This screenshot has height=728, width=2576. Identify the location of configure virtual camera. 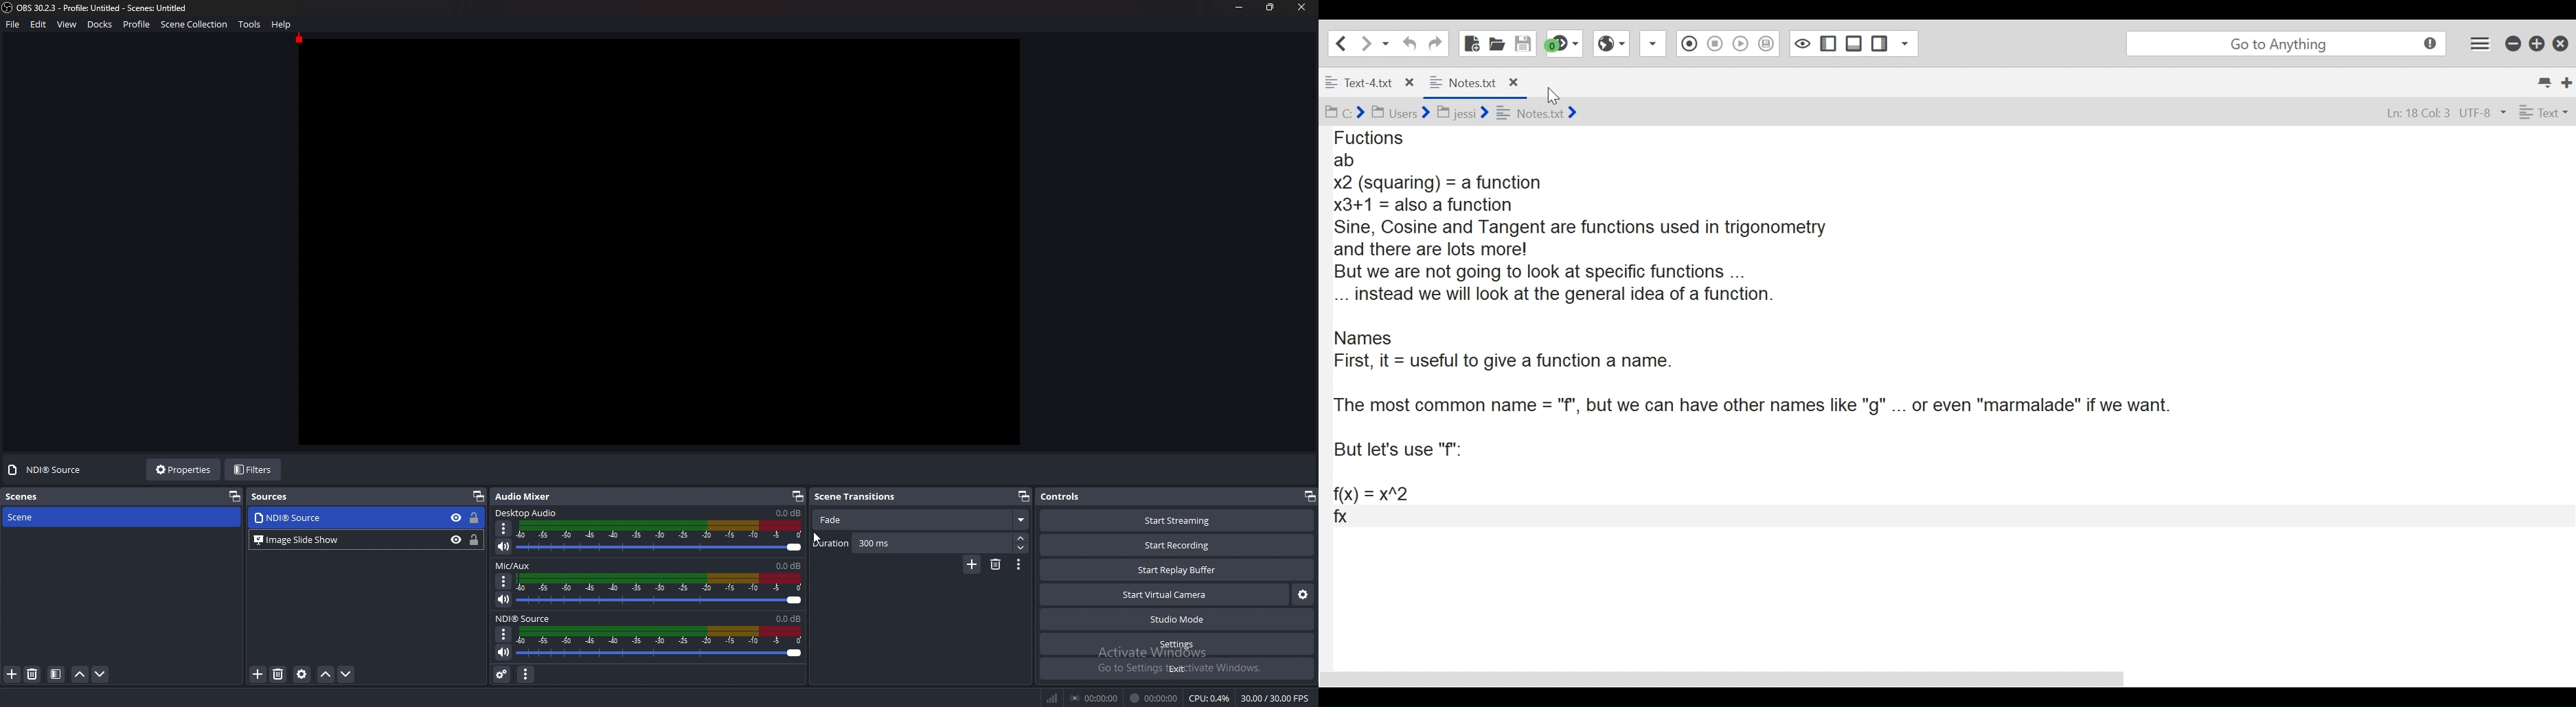
(1303, 594).